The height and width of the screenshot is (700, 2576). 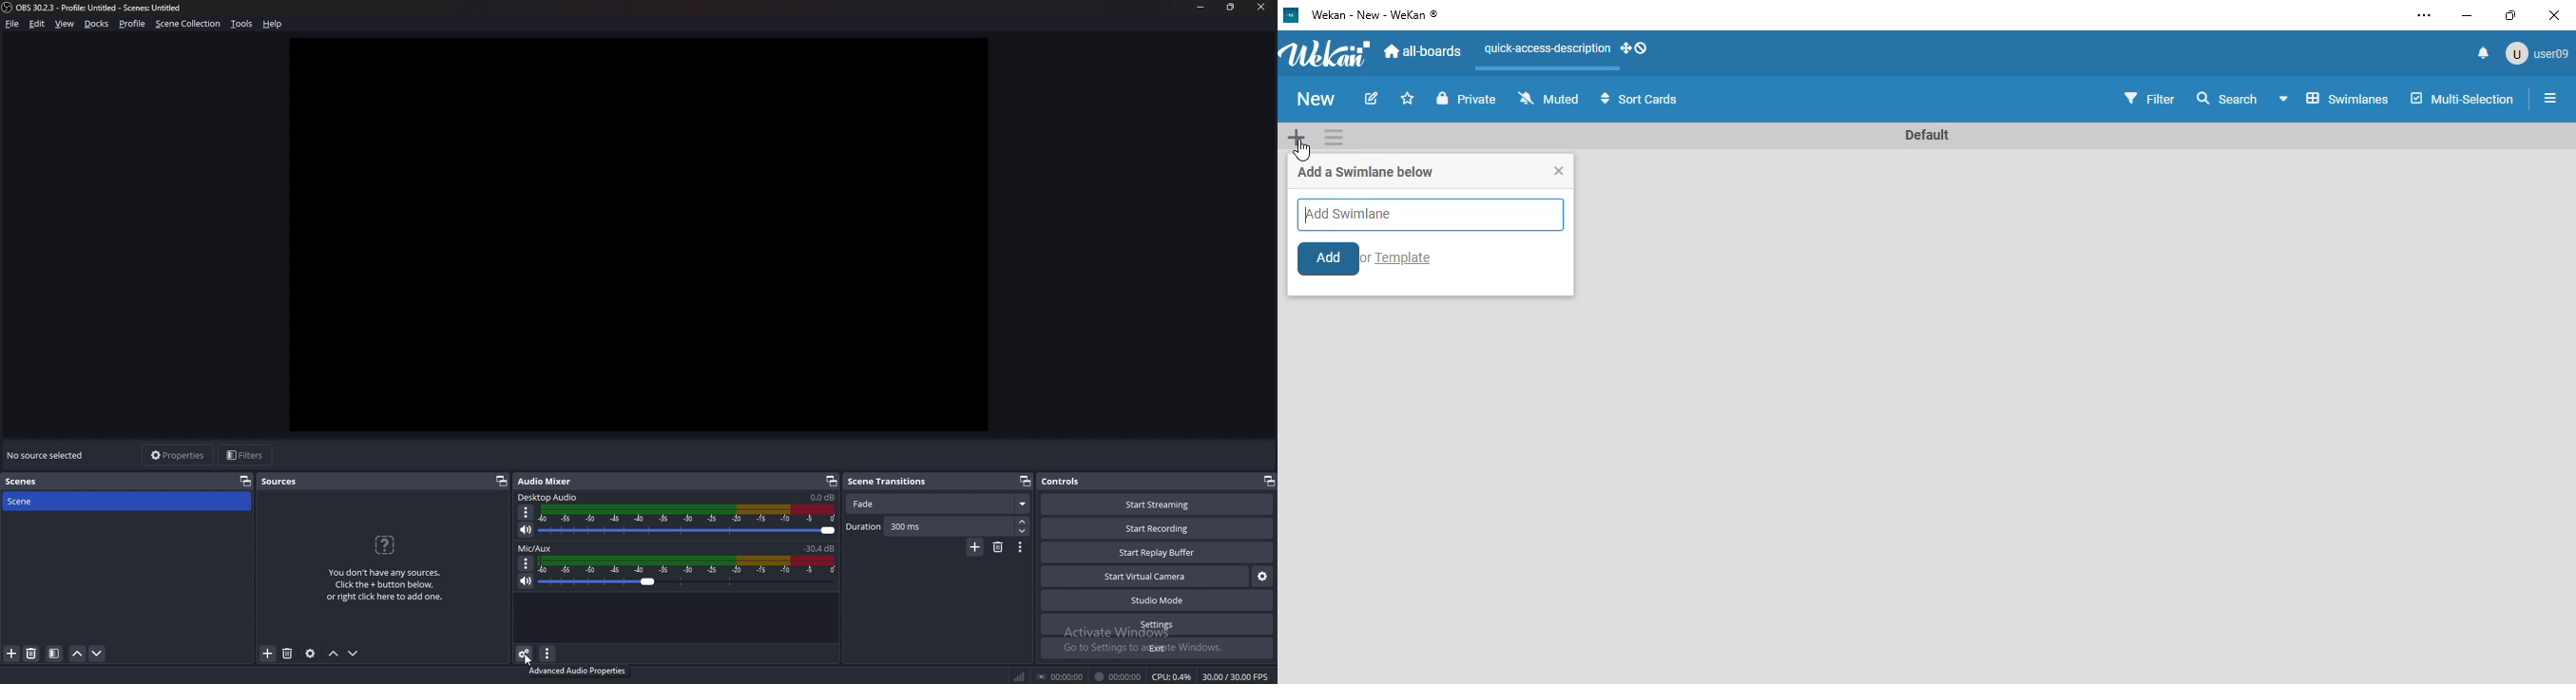 I want to click on open sidebar or close sidebar, so click(x=2542, y=101).